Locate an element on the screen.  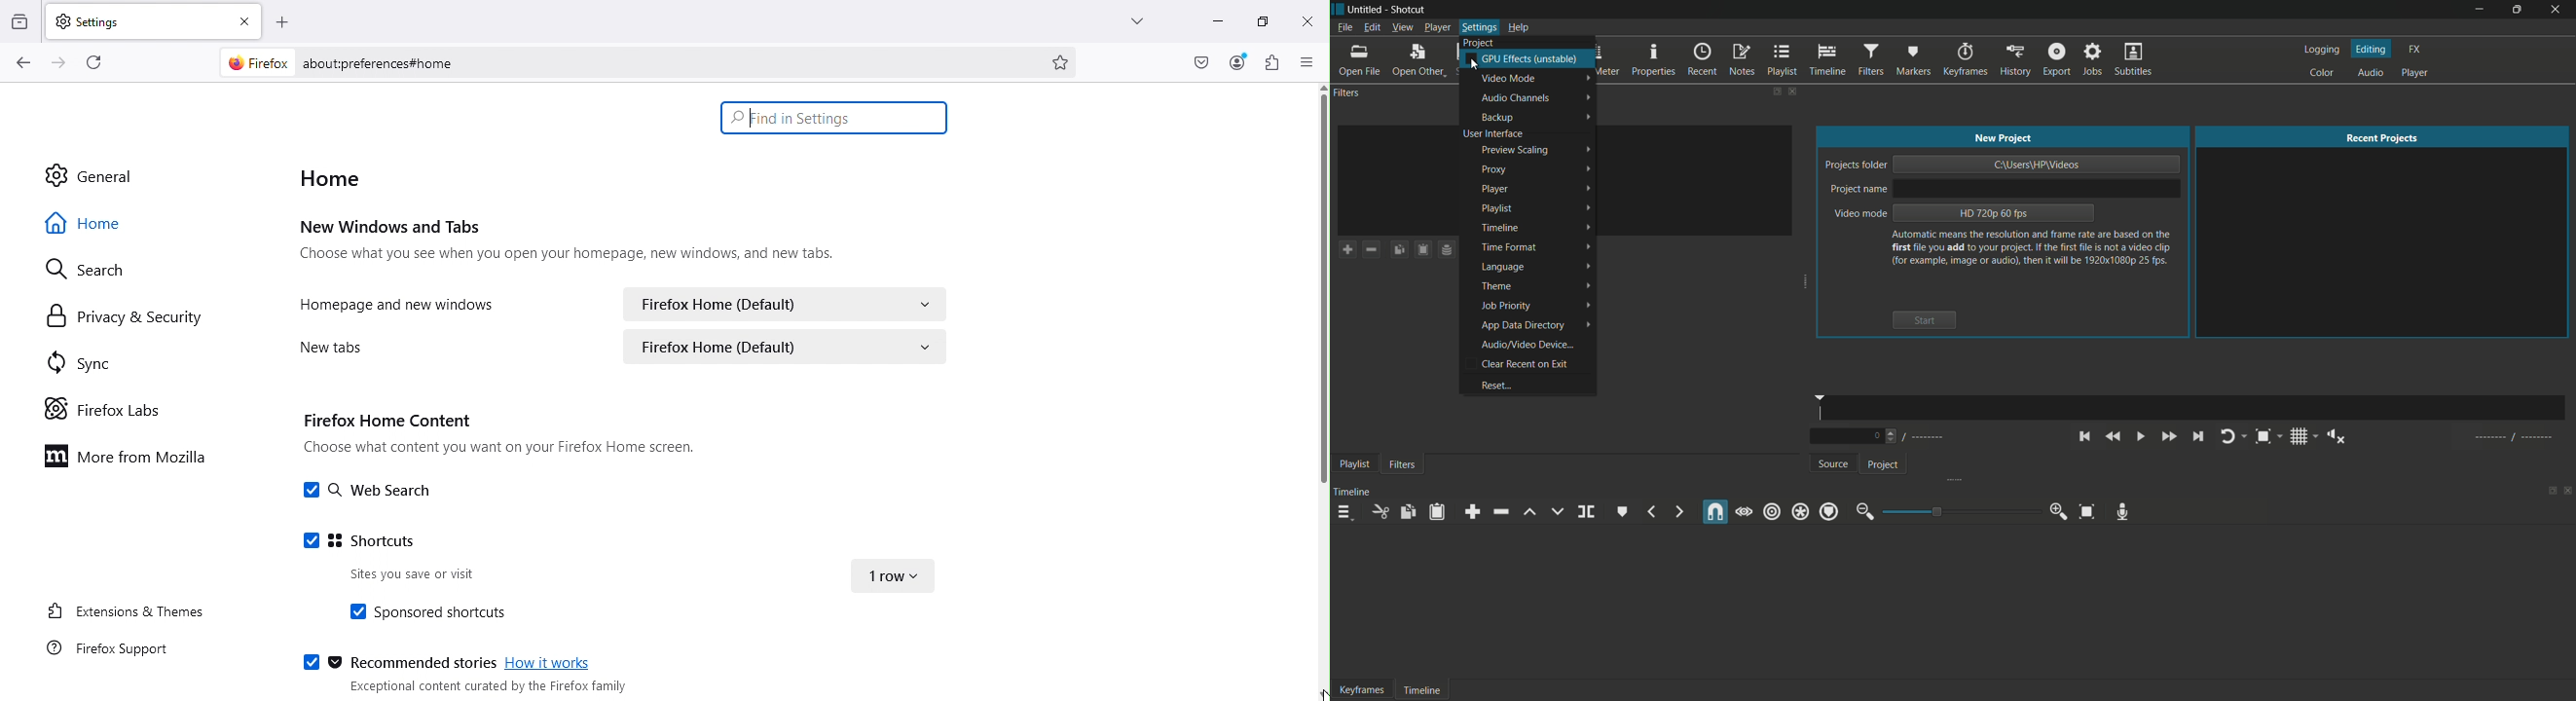
filters is located at coordinates (1402, 465).